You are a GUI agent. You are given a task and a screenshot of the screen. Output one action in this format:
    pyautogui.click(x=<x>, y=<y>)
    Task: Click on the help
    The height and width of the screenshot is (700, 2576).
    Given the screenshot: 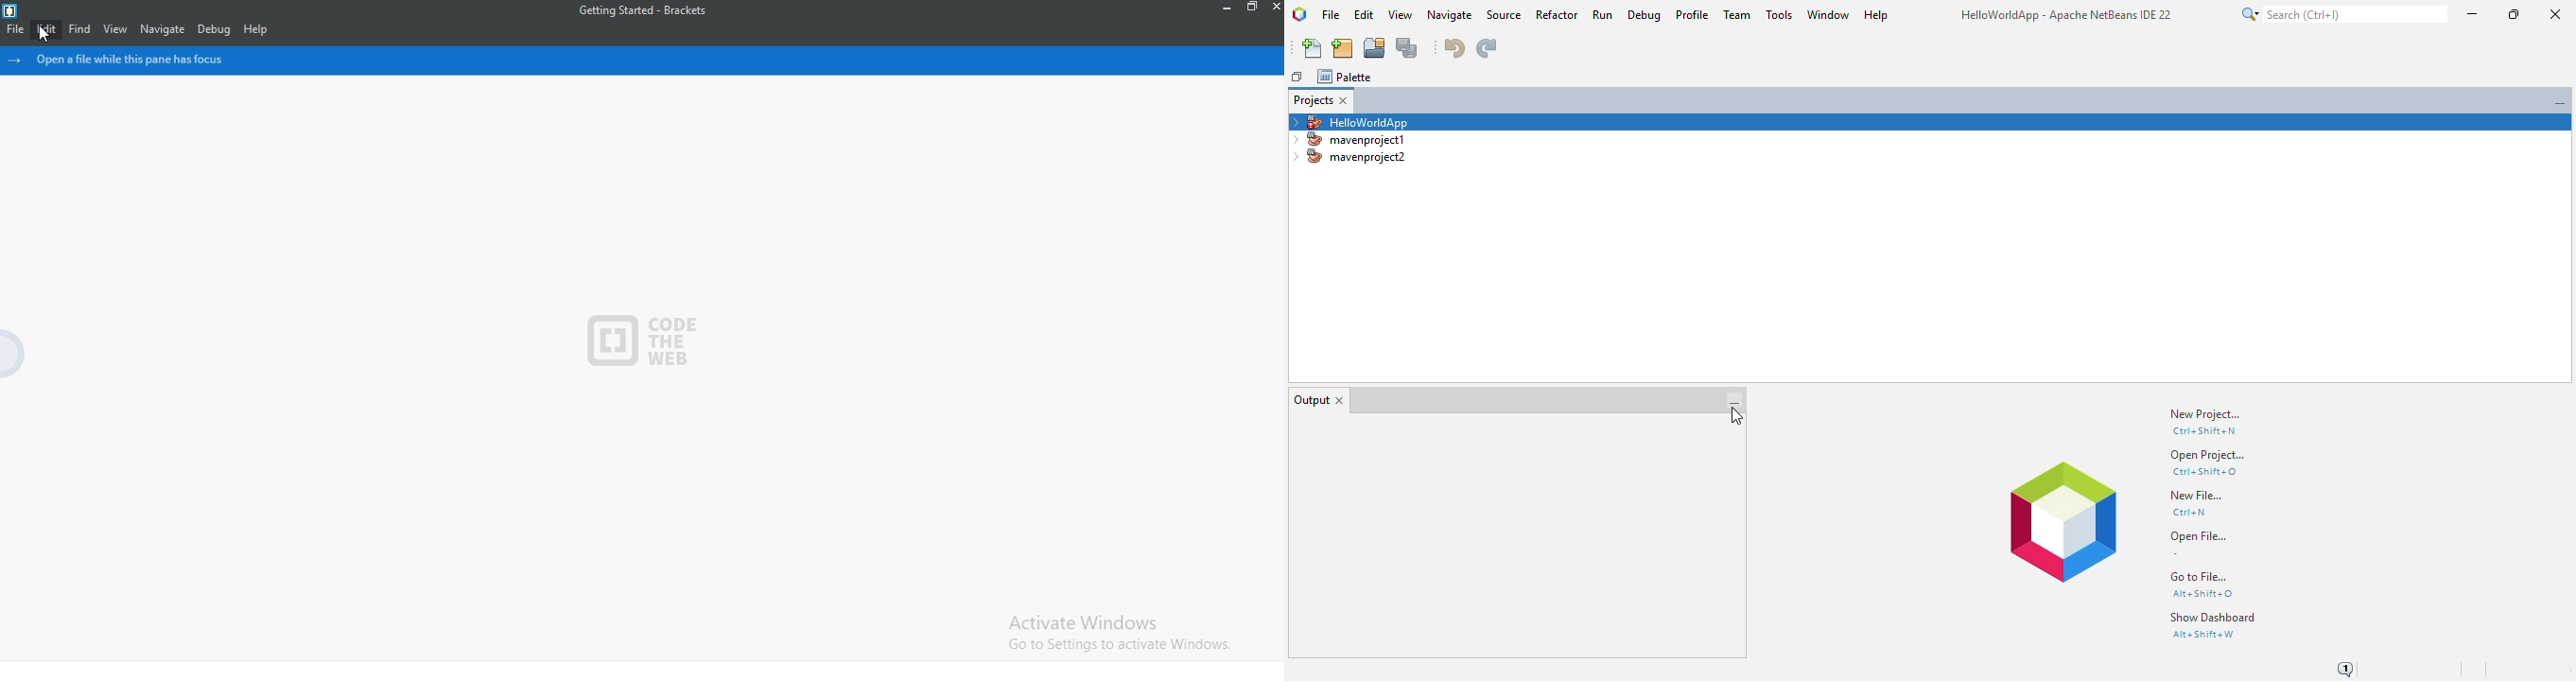 What is the action you would take?
    pyautogui.click(x=257, y=27)
    